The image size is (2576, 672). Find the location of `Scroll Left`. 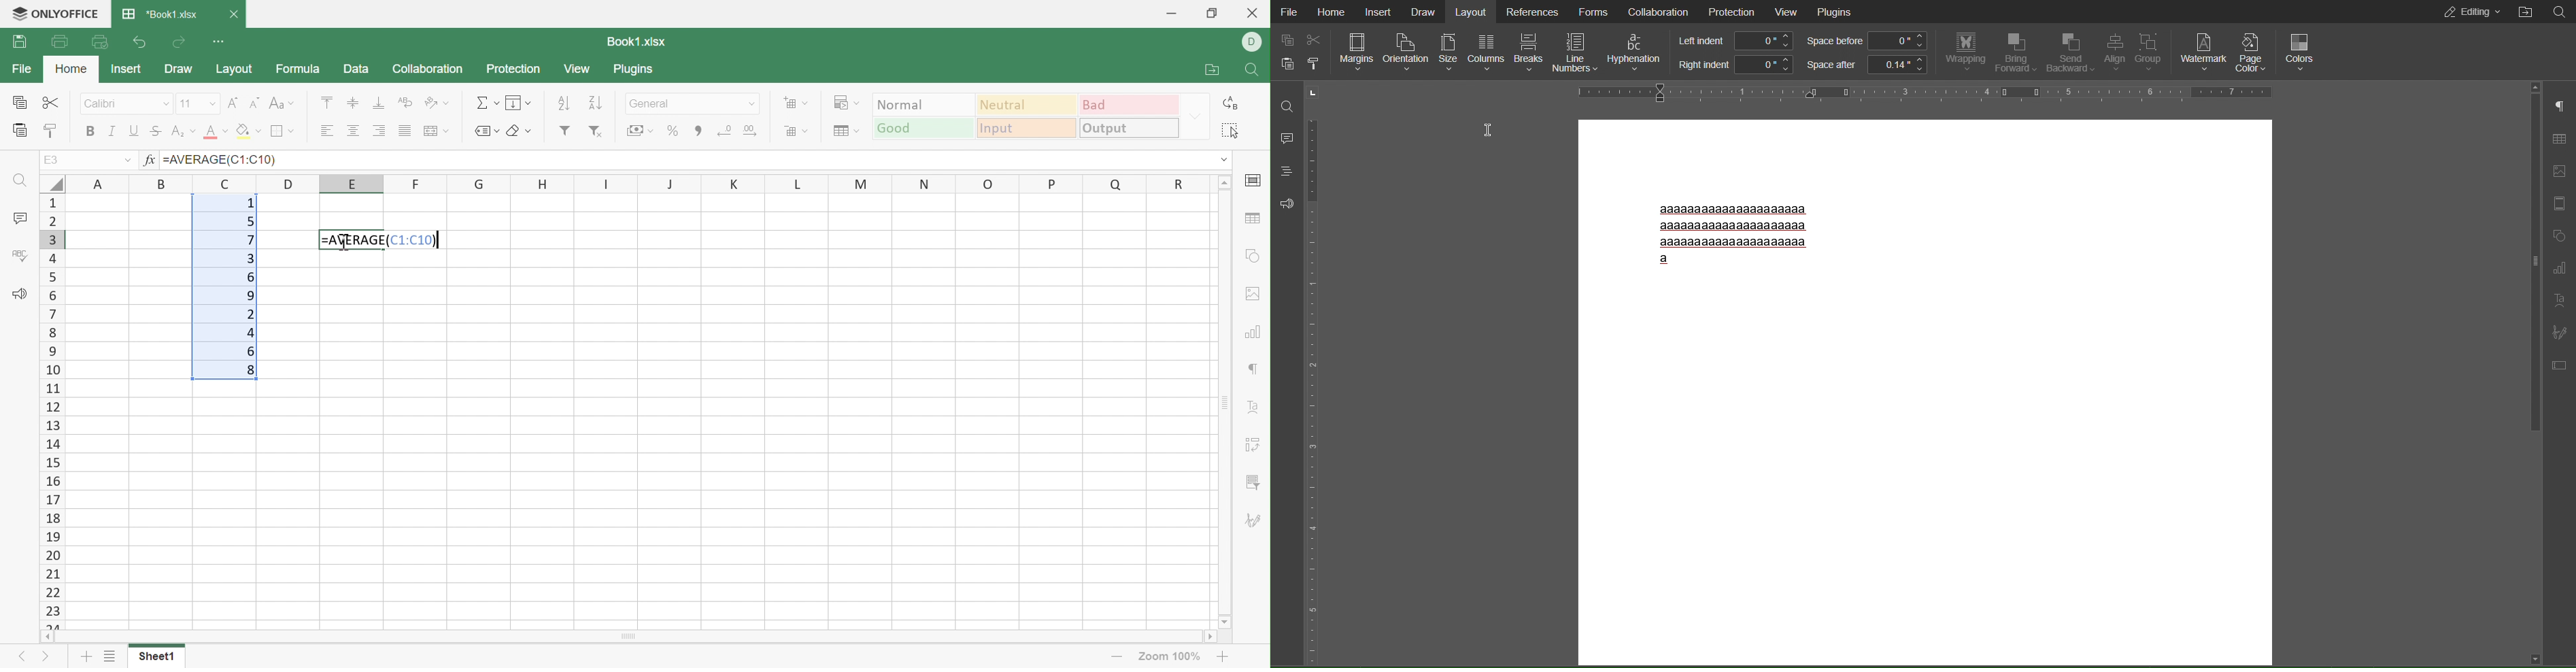

Scroll Left is located at coordinates (48, 635).